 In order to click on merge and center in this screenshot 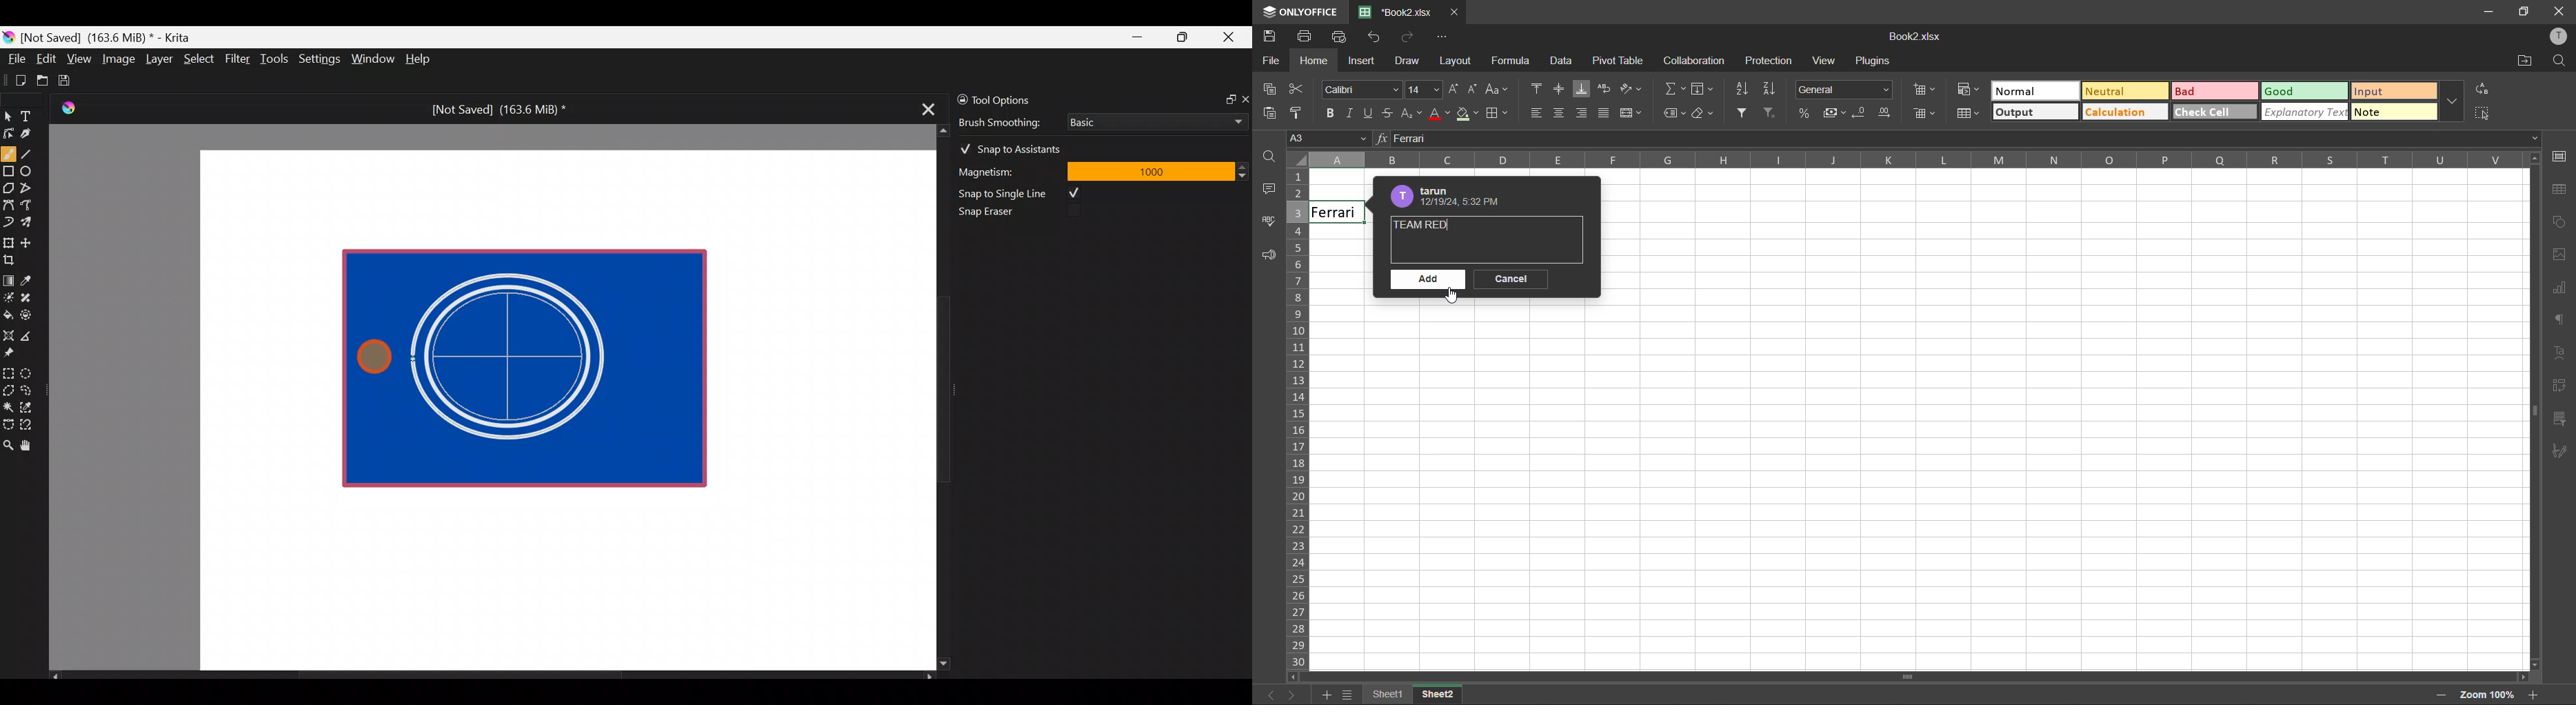, I will do `click(1631, 116)`.